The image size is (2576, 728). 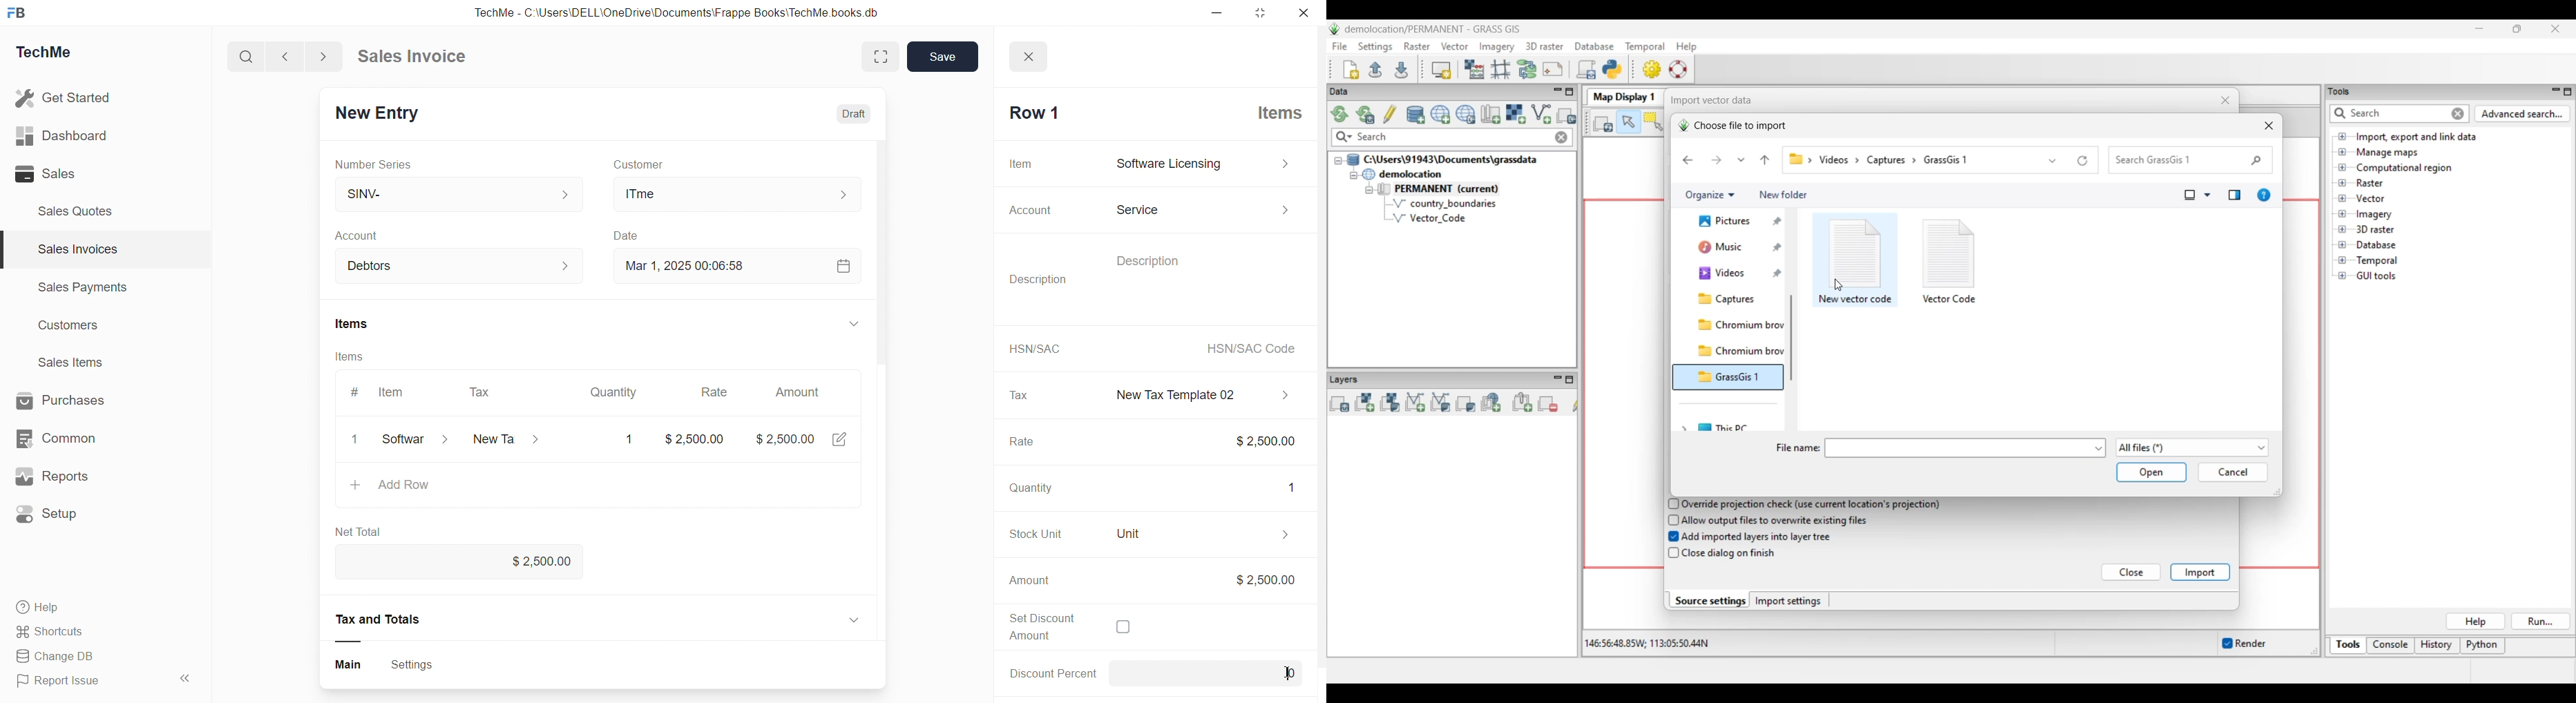 I want to click on TechMe - C-\Users\DELL\OneDrive\Documents\Frappe Books'TechMe books db, so click(x=691, y=10).